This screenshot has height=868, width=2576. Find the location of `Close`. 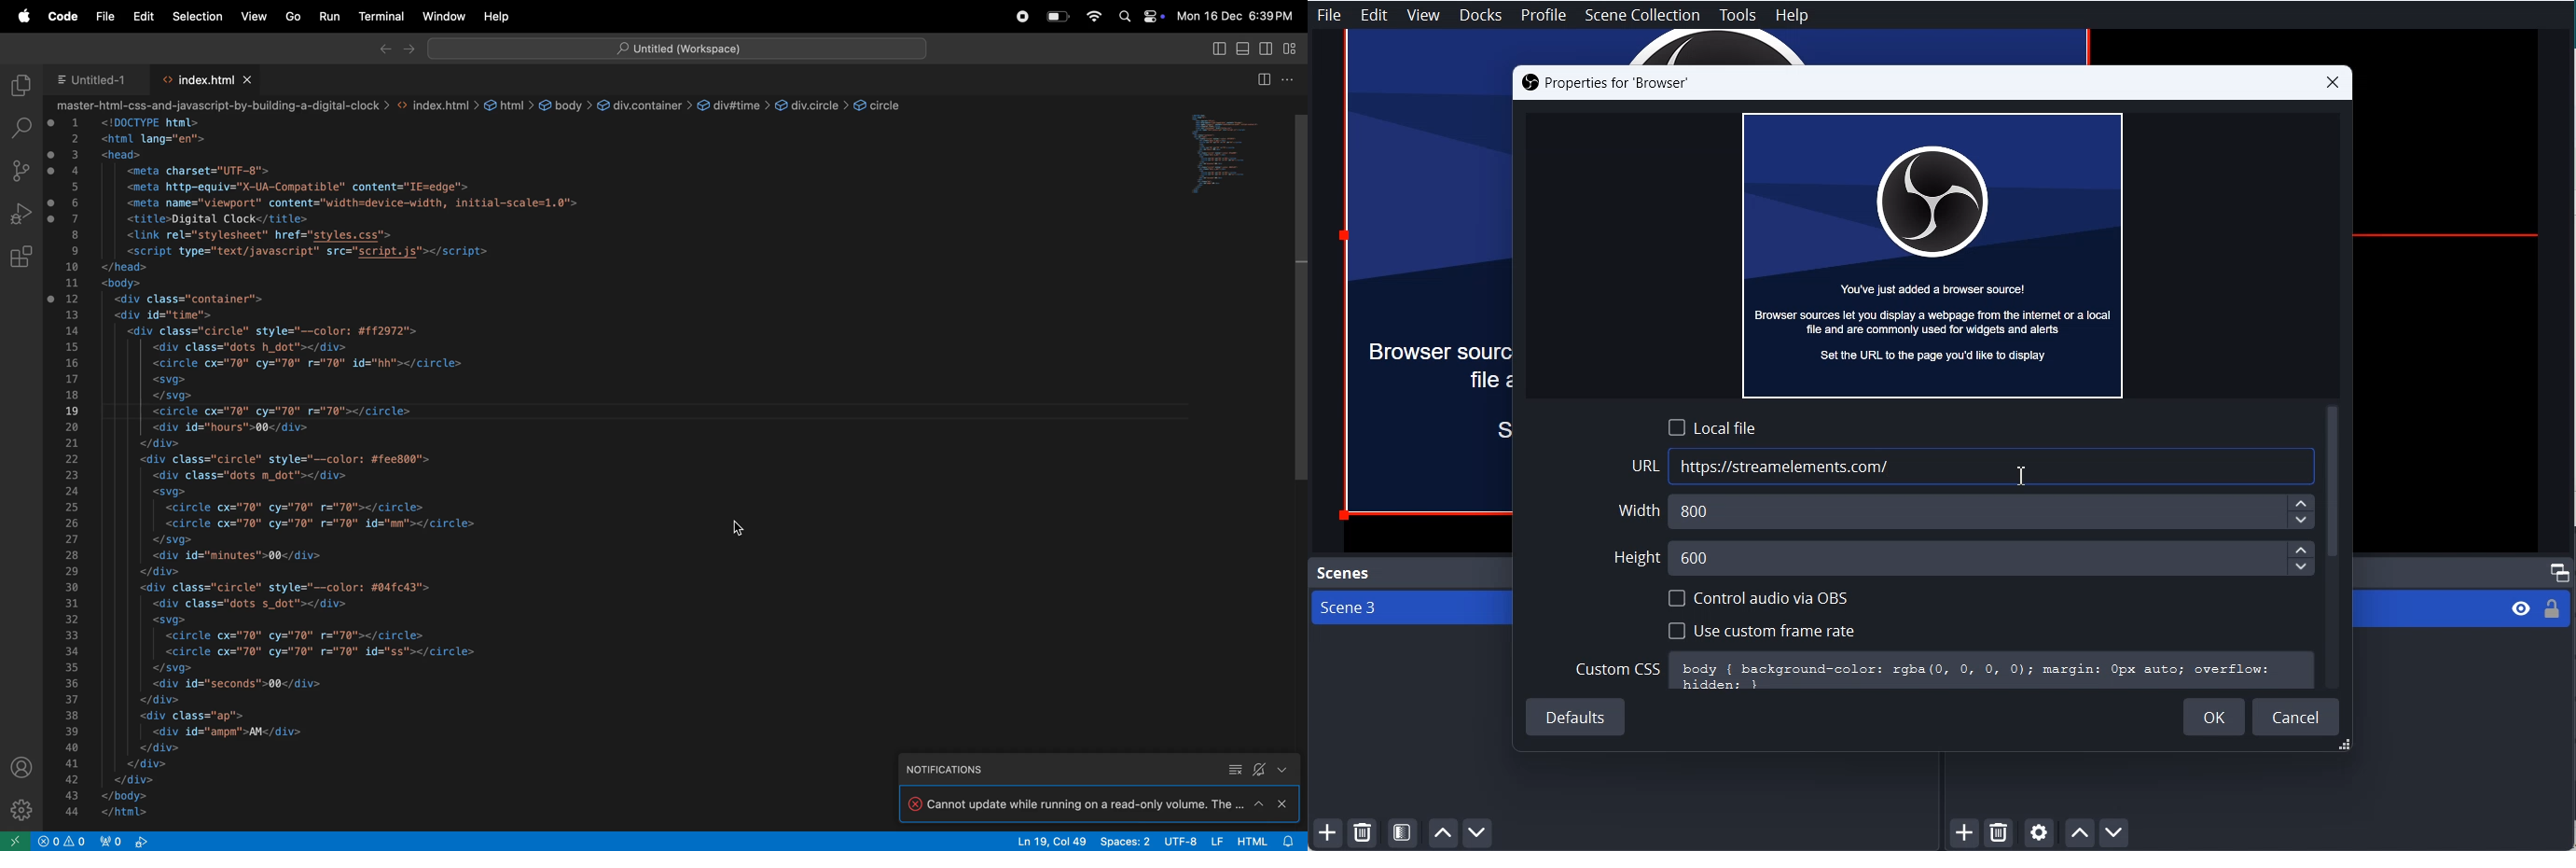

Close is located at coordinates (2333, 82).